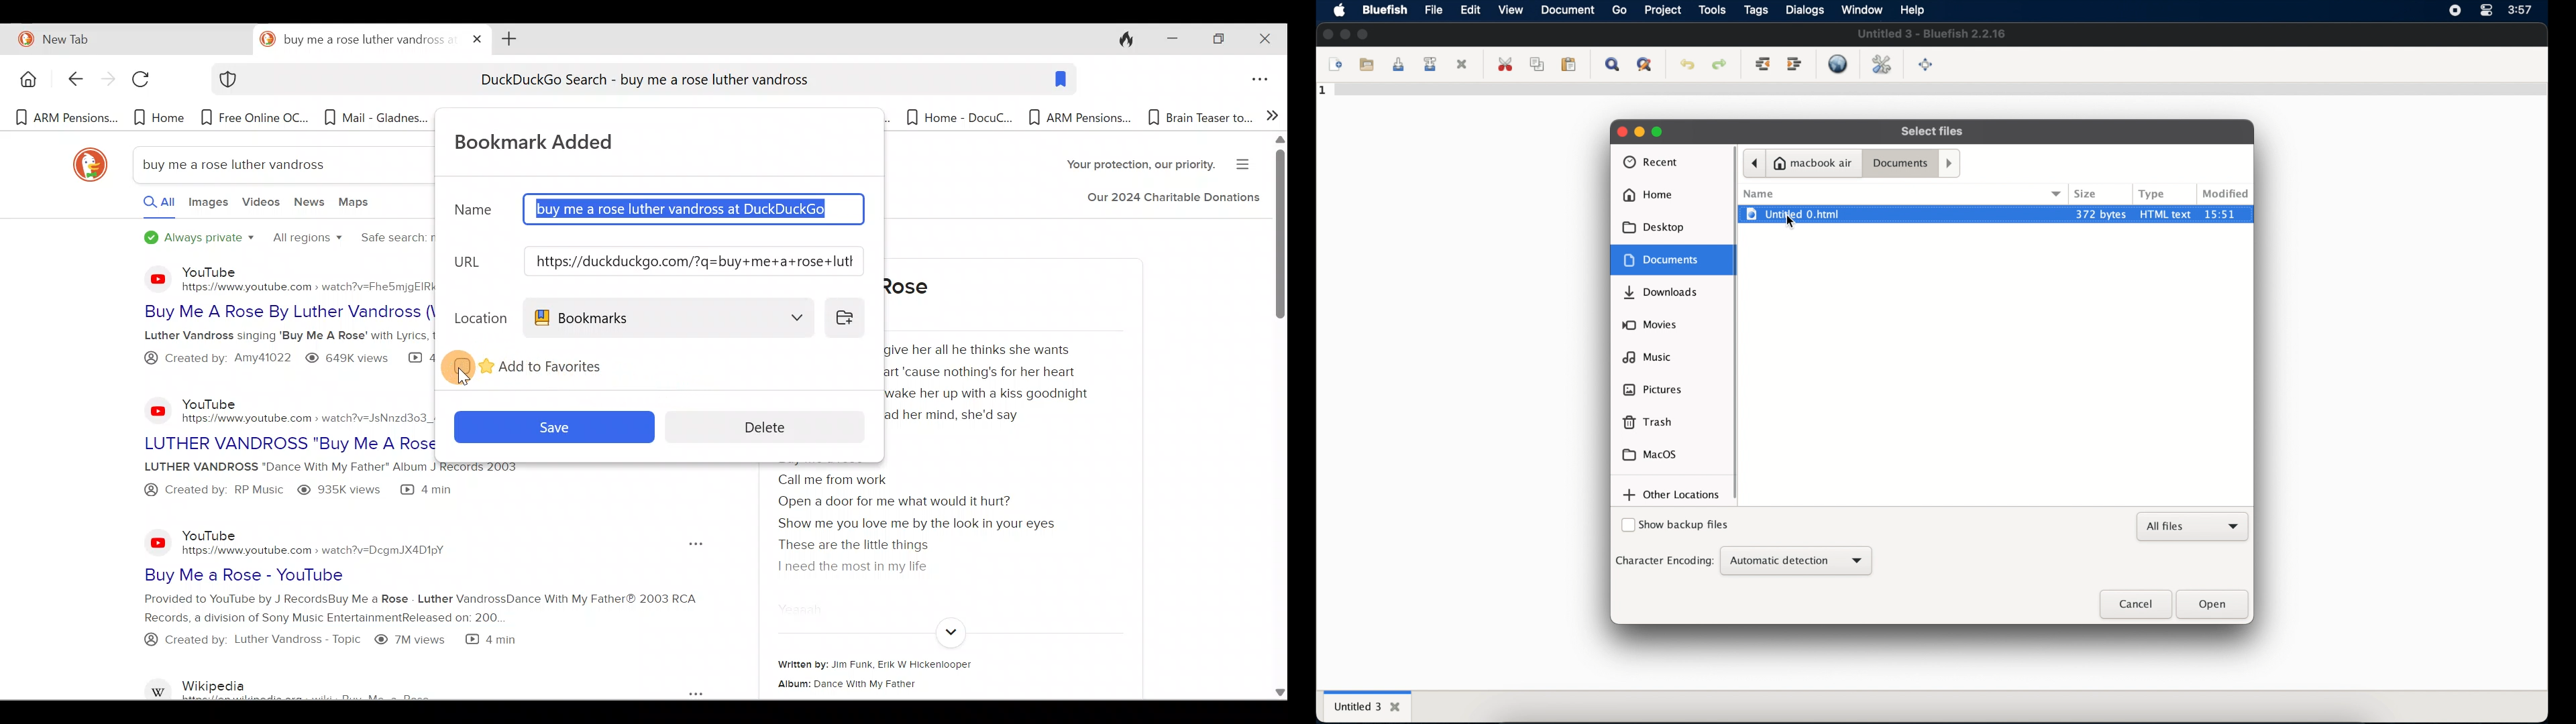  I want to click on modified, so click(2226, 194).